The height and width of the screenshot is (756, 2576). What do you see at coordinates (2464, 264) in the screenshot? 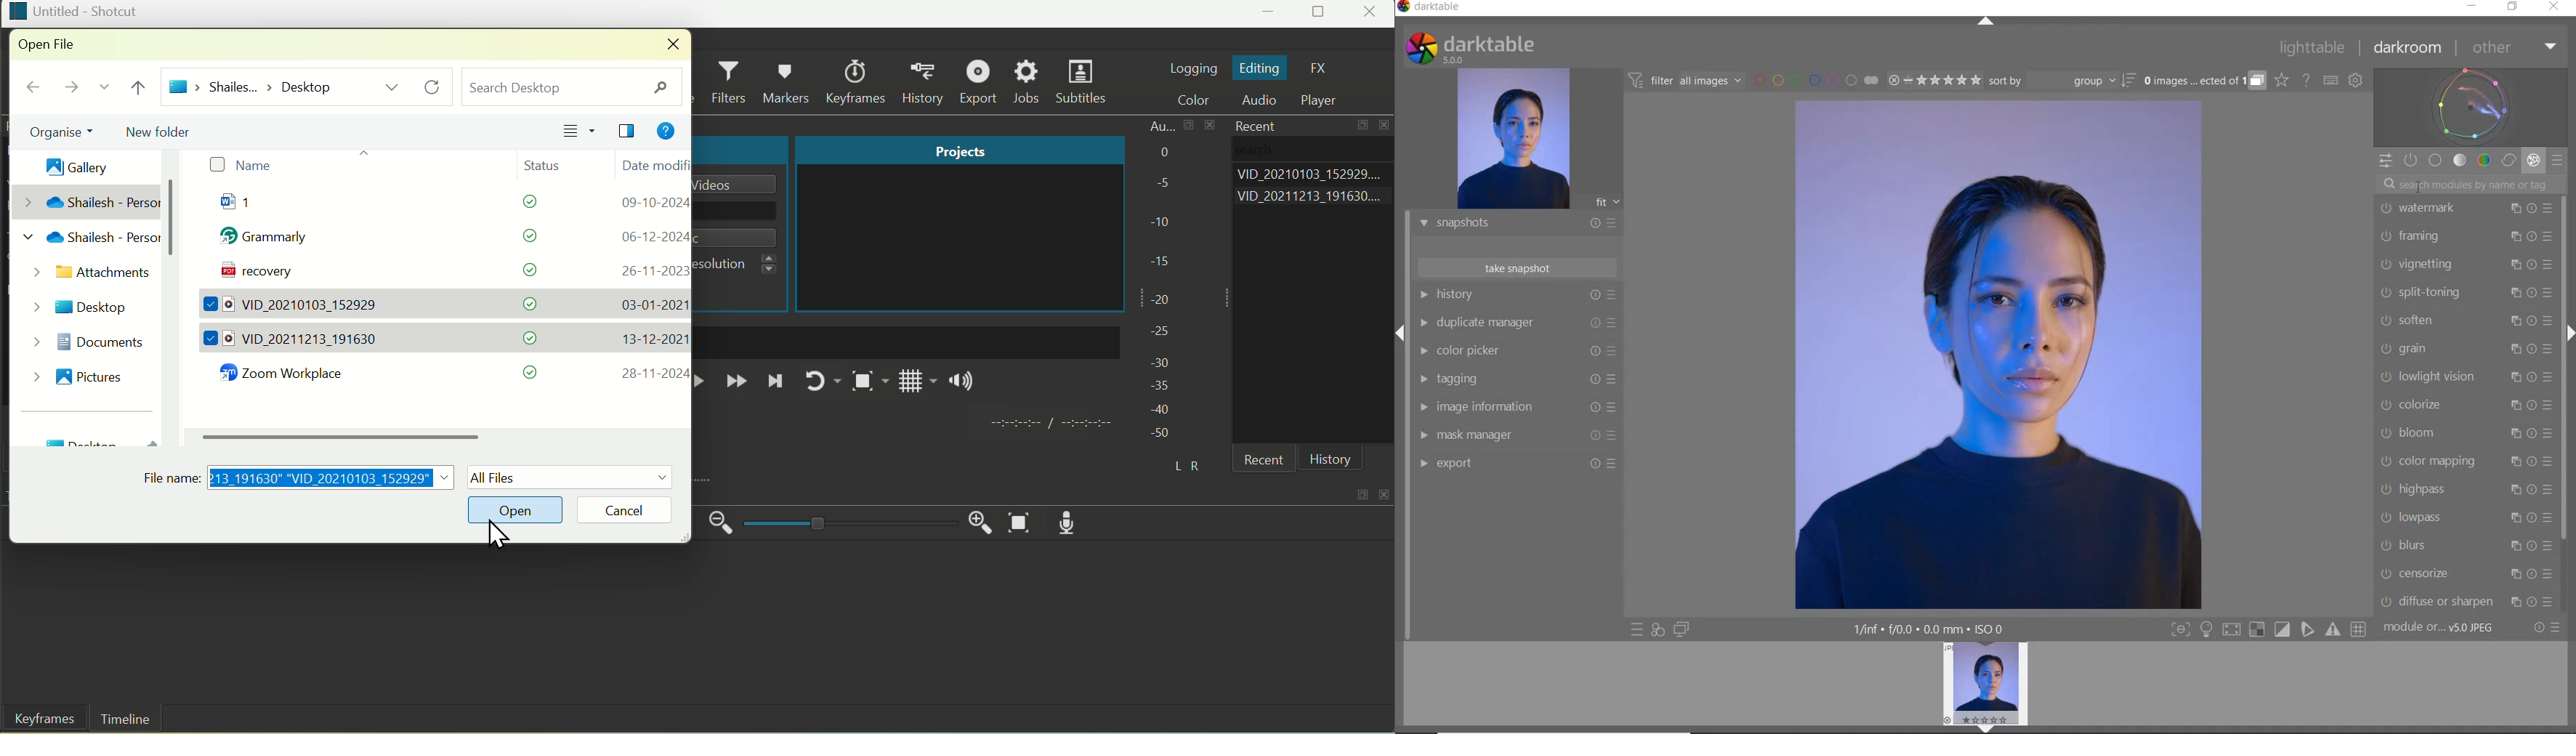
I see `VIGNETTING` at bounding box center [2464, 264].